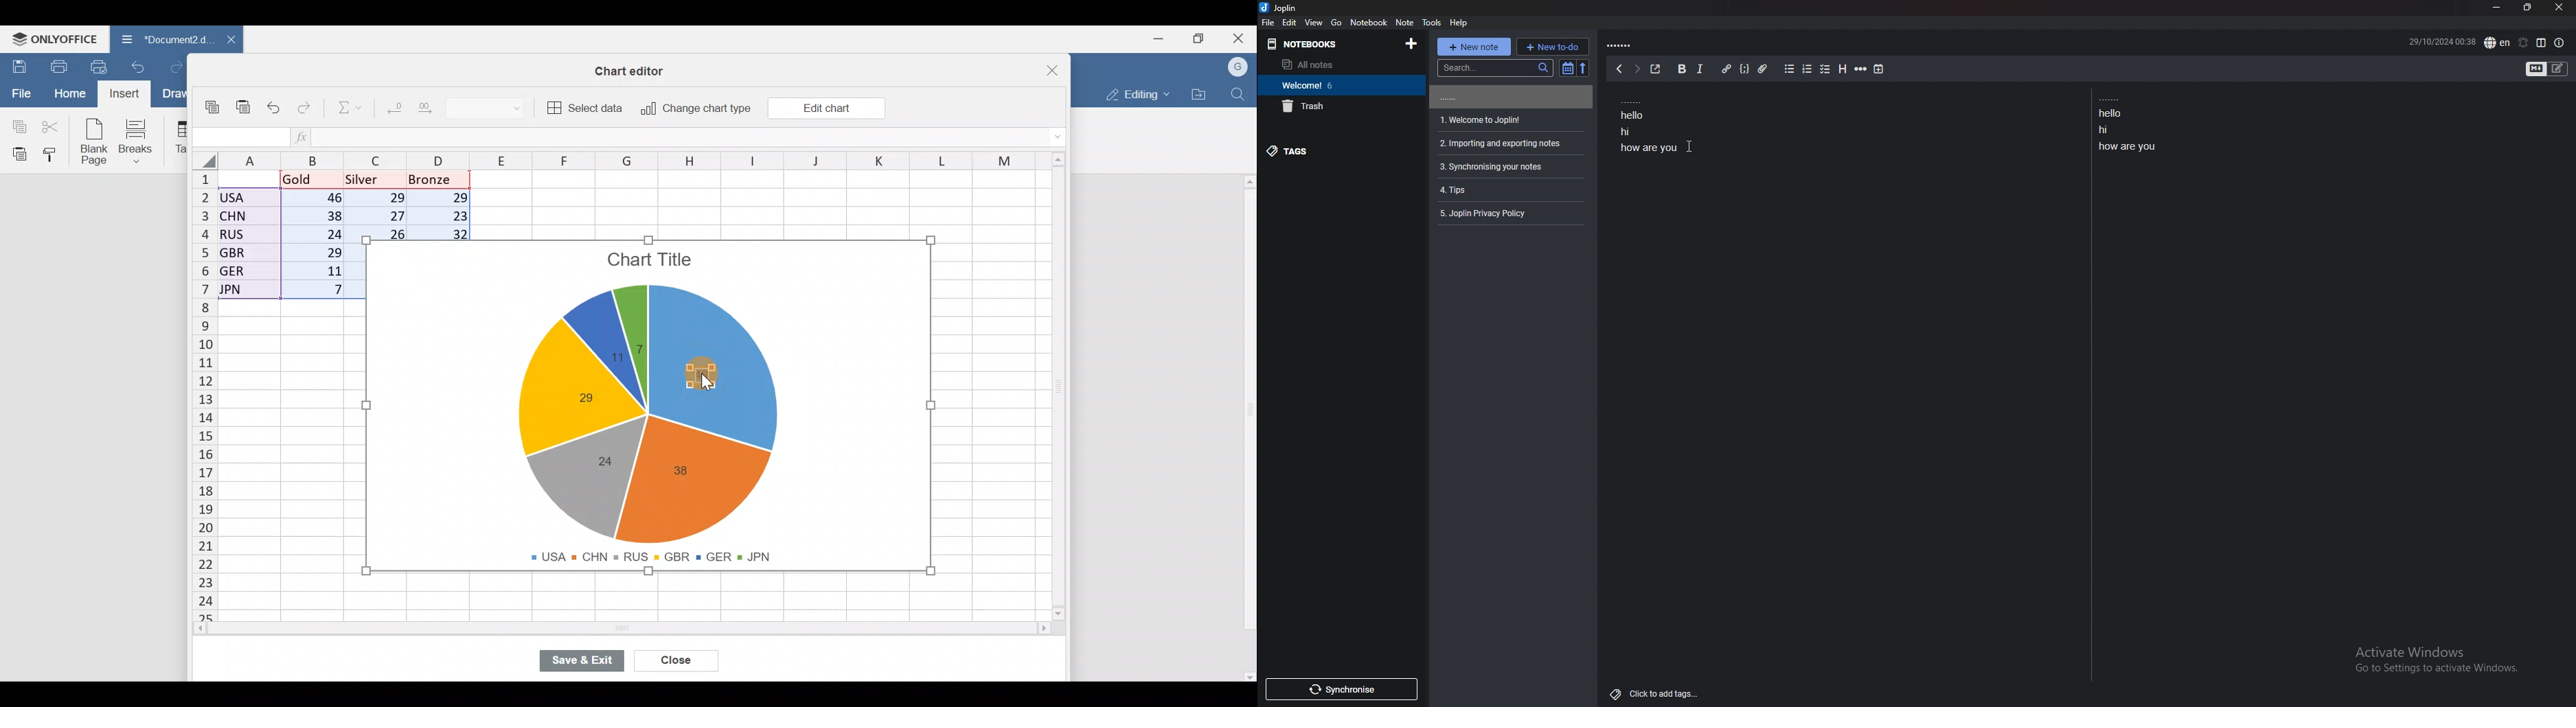 This screenshot has width=2576, height=728. What do you see at coordinates (1567, 69) in the screenshot?
I see `toggle sort order field` at bounding box center [1567, 69].